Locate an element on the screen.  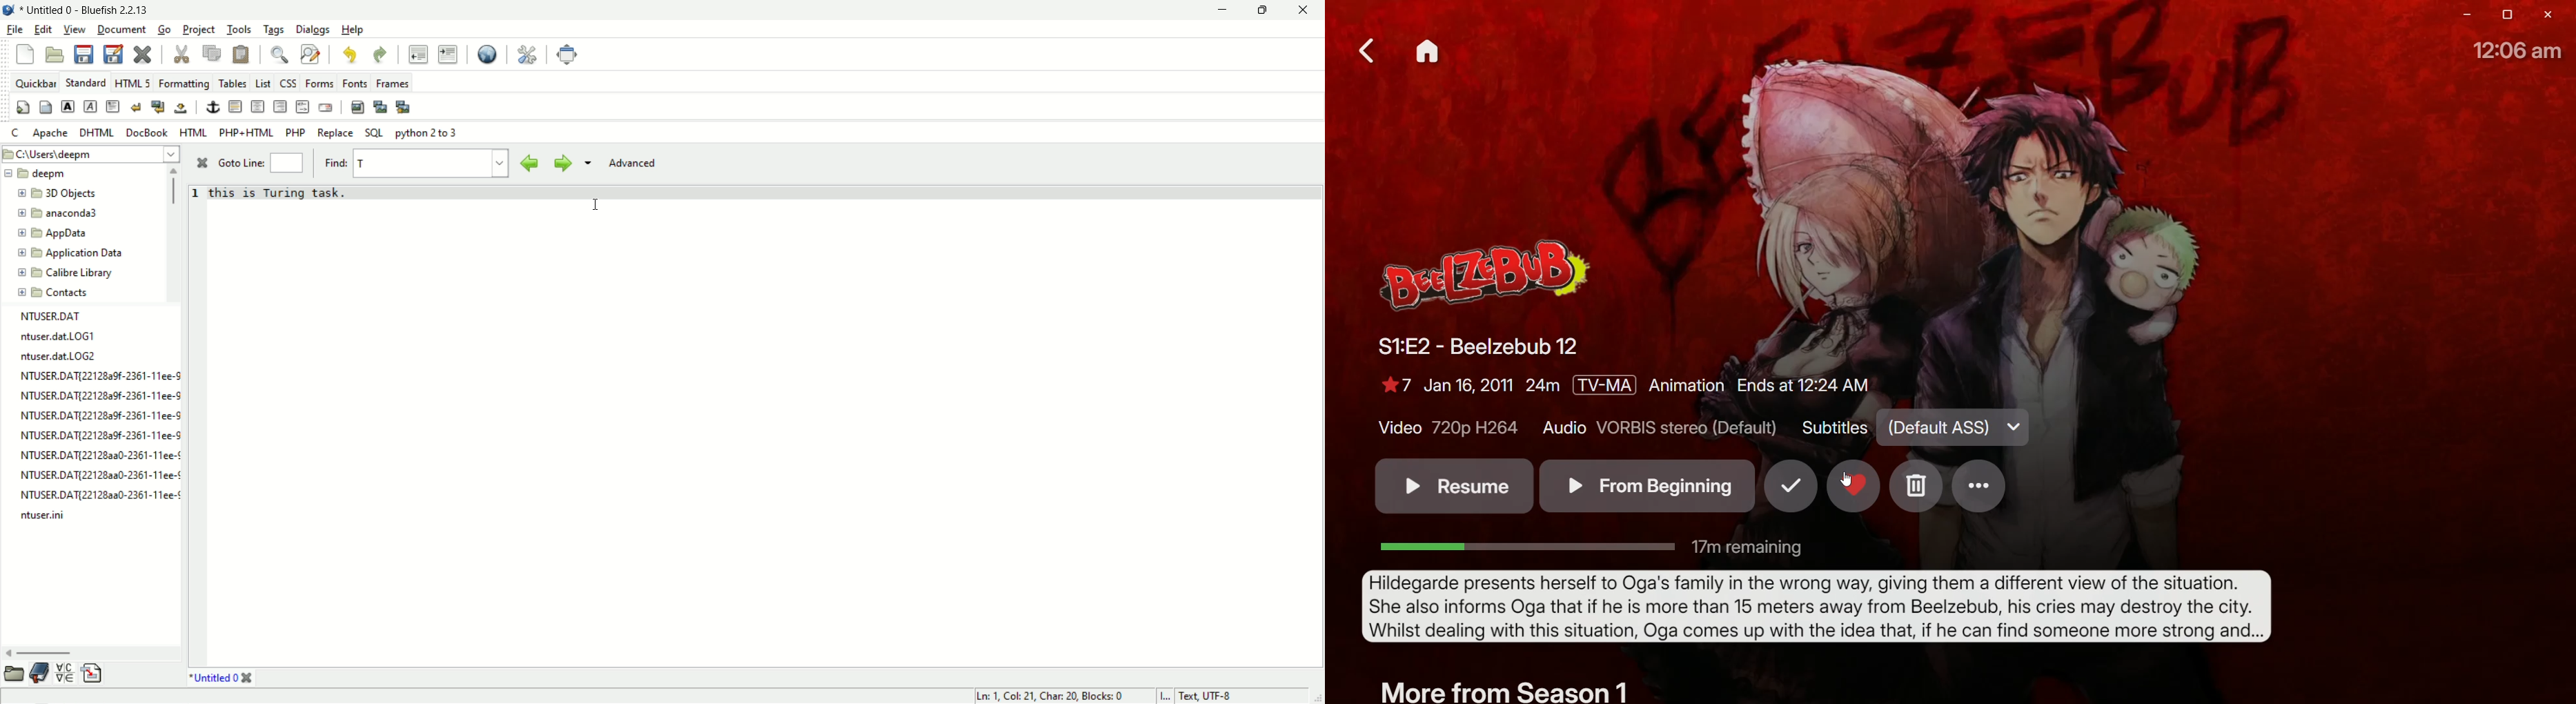
emphasis is located at coordinates (92, 107).